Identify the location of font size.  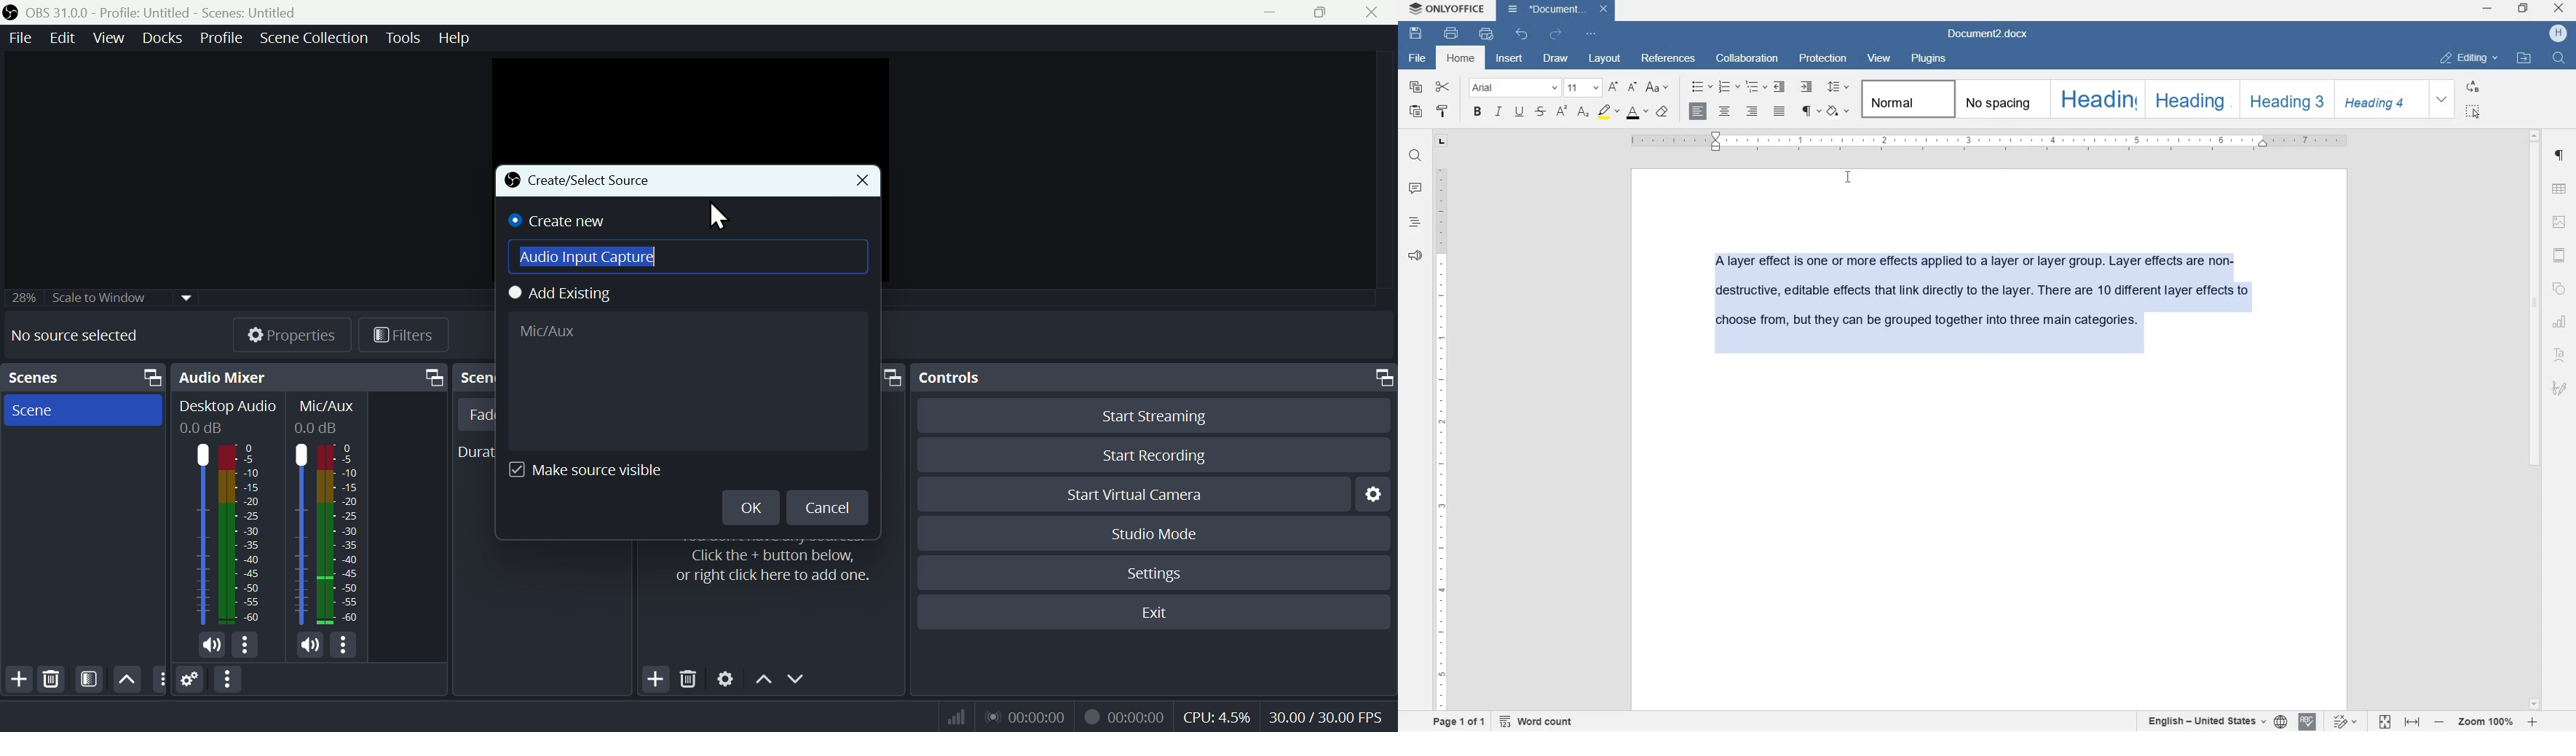
(1584, 88).